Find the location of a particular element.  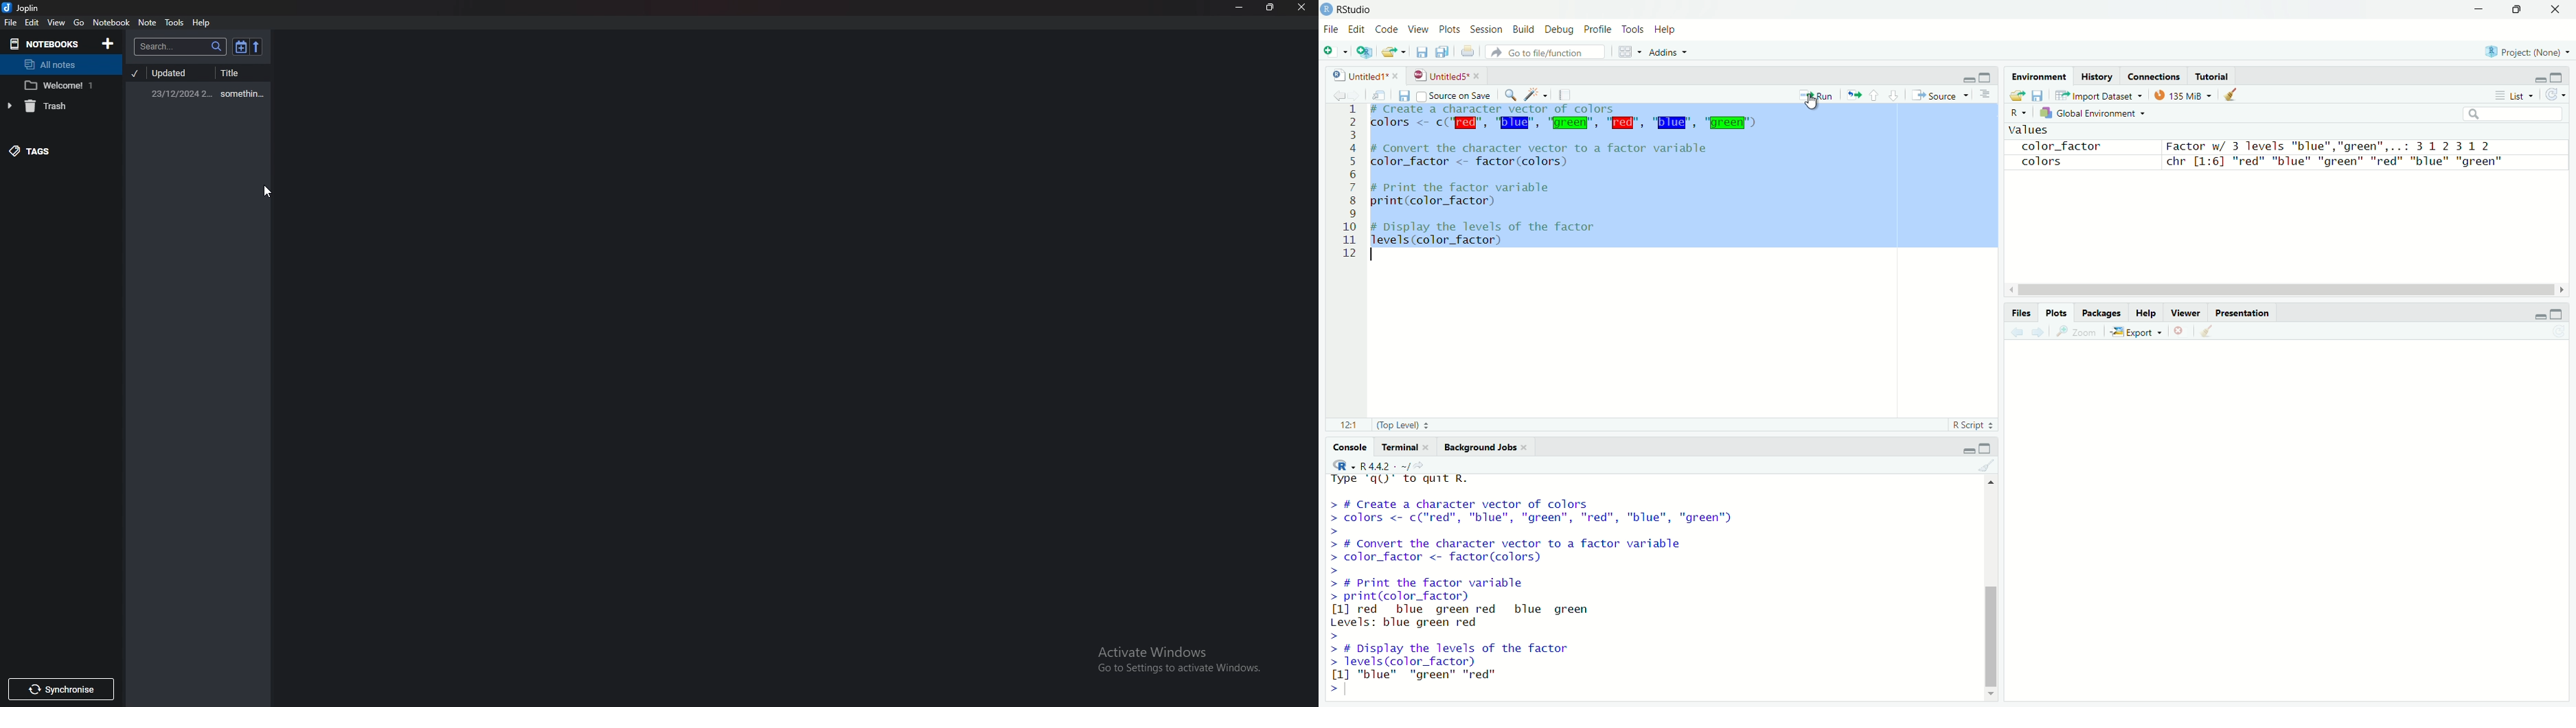

plots is located at coordinates (1450, 30).